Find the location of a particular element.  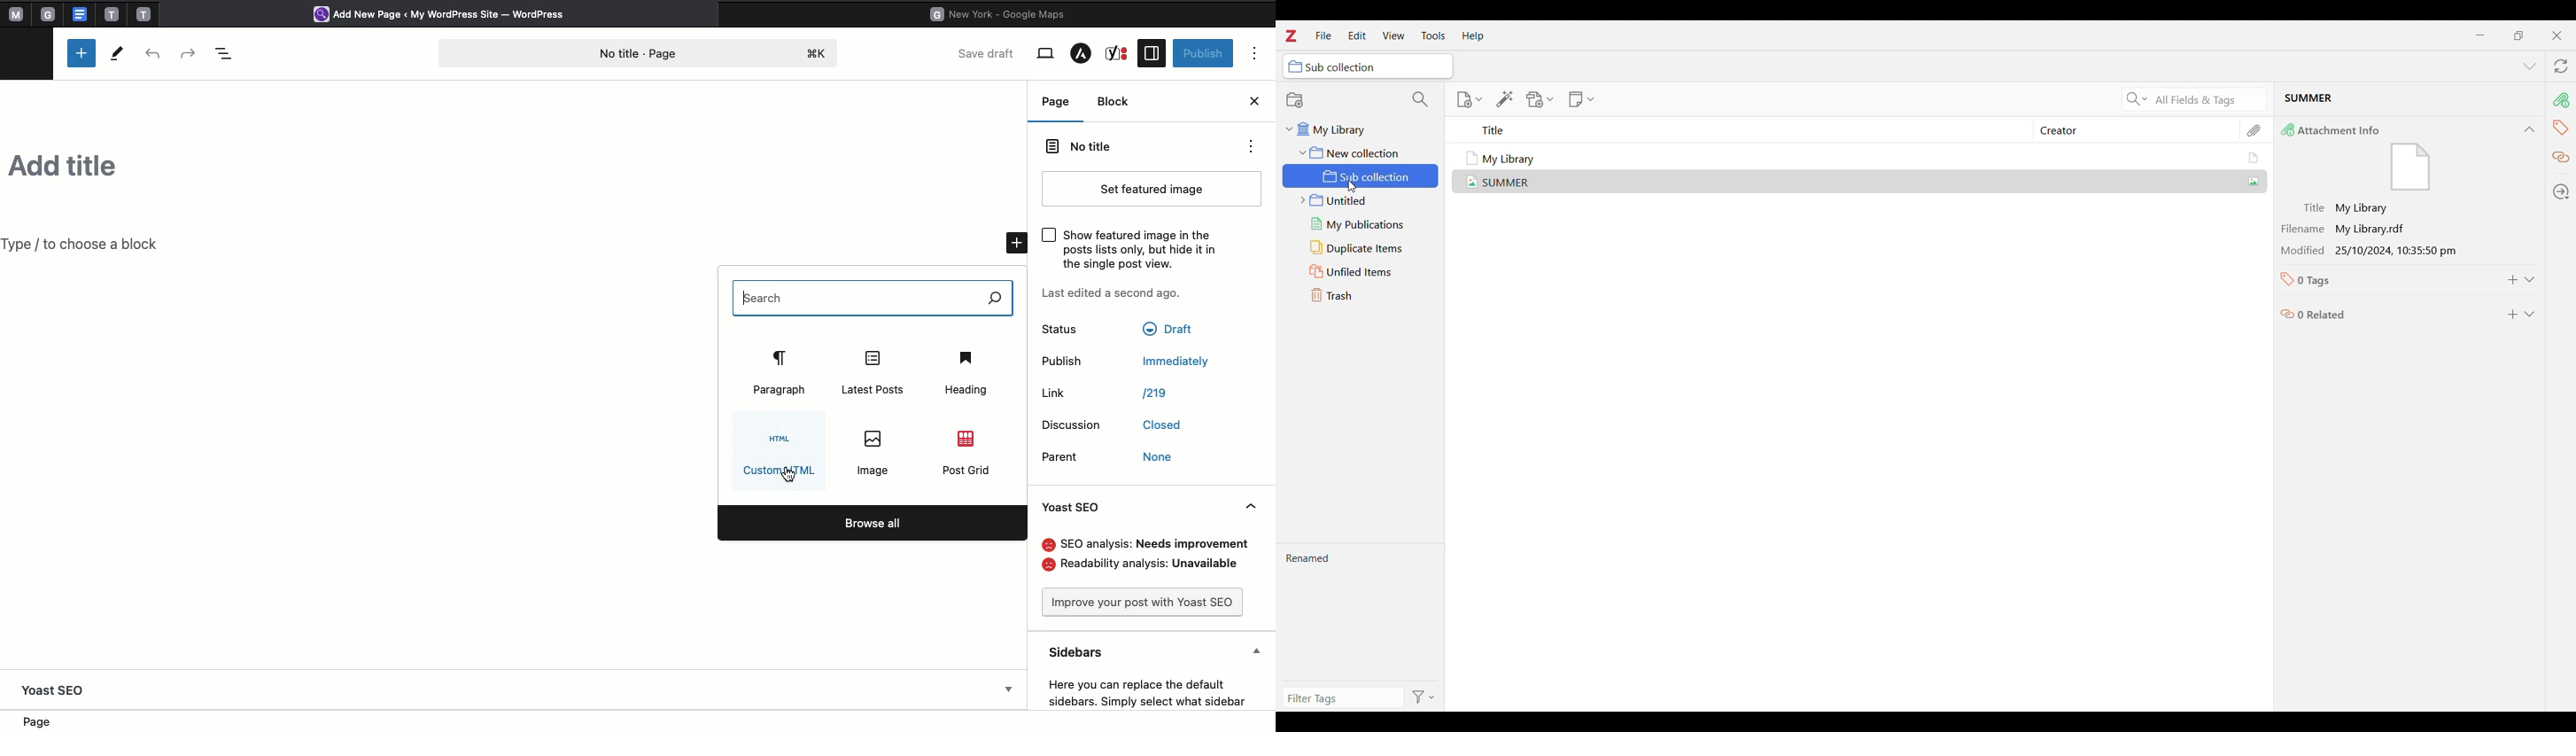

Filter is located at coordinates (1425, 697).